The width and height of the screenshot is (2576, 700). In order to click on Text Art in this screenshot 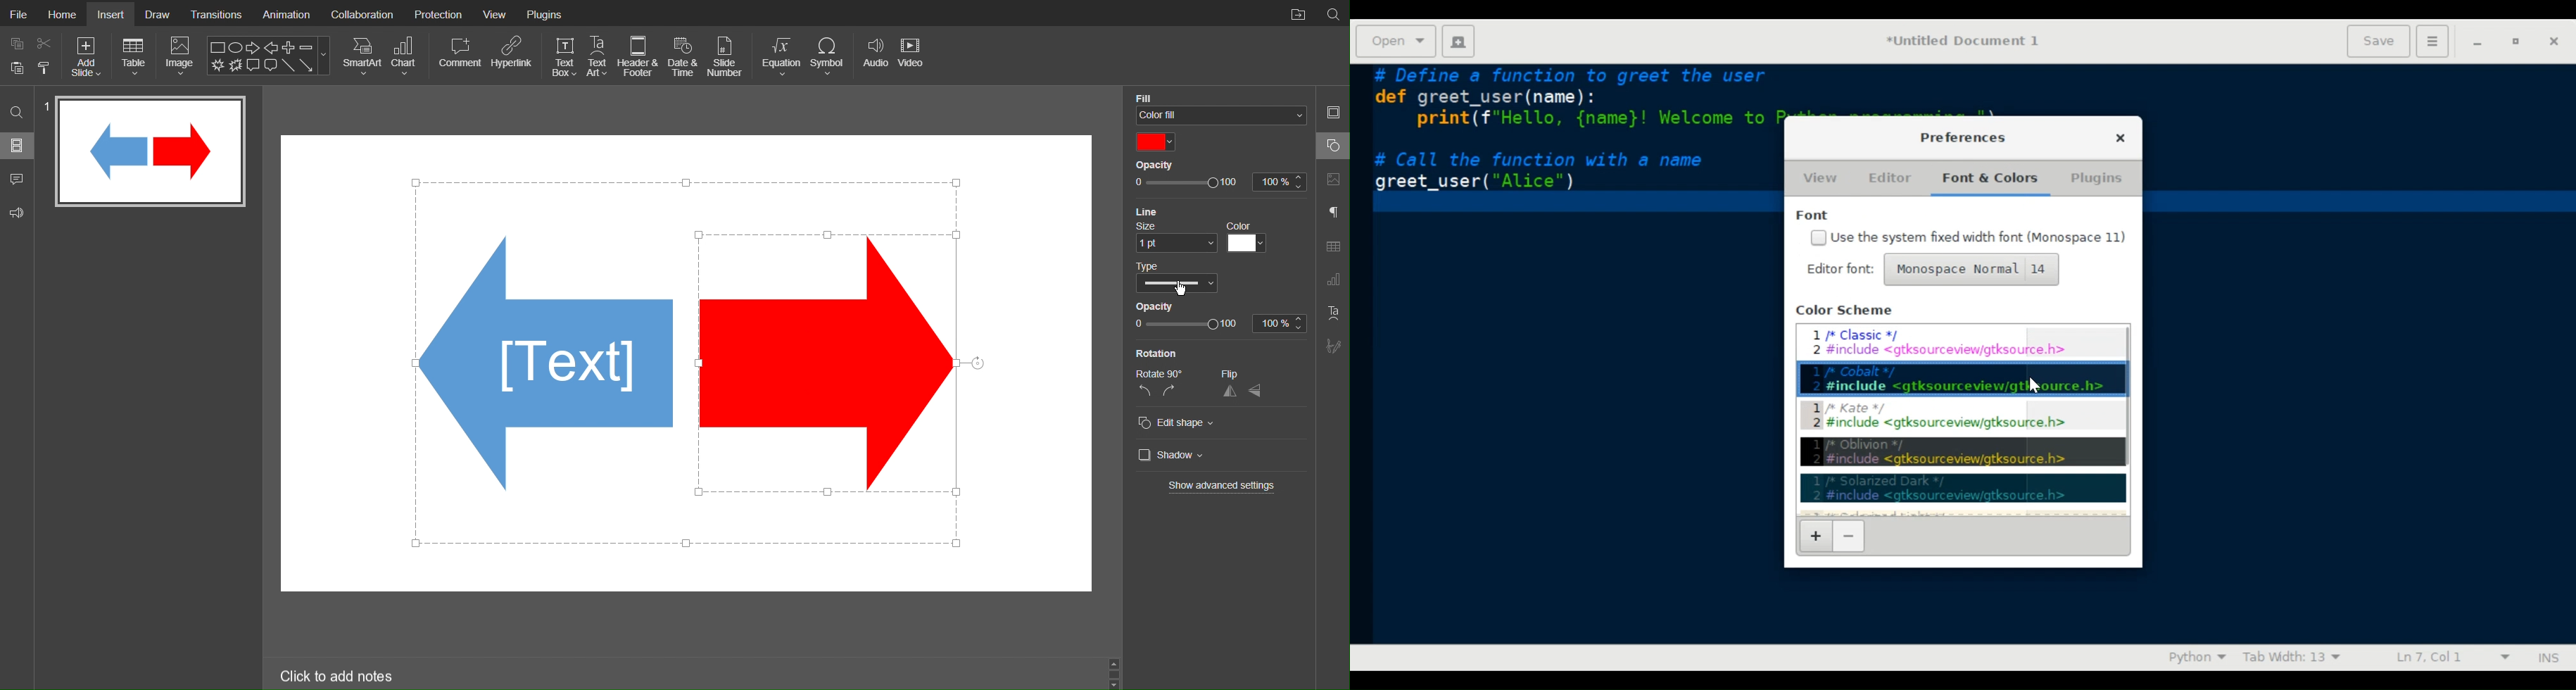, I will do `click(1332, 313)`.